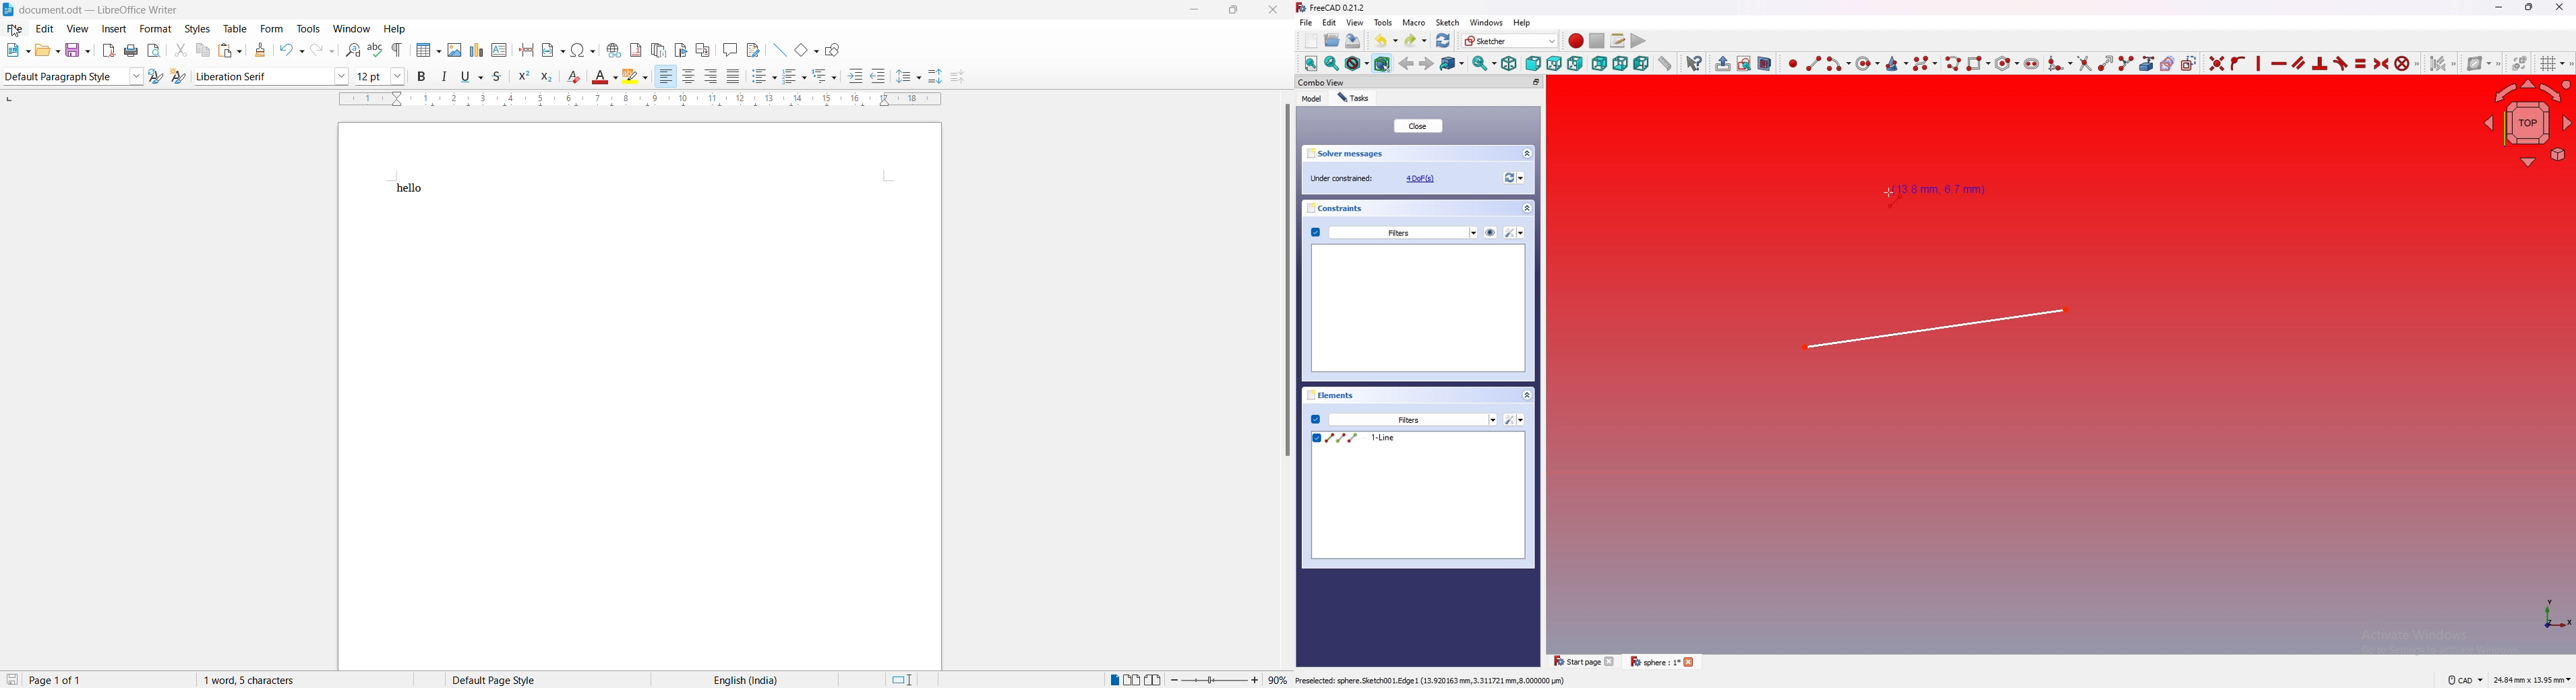 Image resolution: width=2576 pixels, height=700 pixels. Describe the element at coordinates (1599, 63) in the screenshot. I see `Rear` at that location.